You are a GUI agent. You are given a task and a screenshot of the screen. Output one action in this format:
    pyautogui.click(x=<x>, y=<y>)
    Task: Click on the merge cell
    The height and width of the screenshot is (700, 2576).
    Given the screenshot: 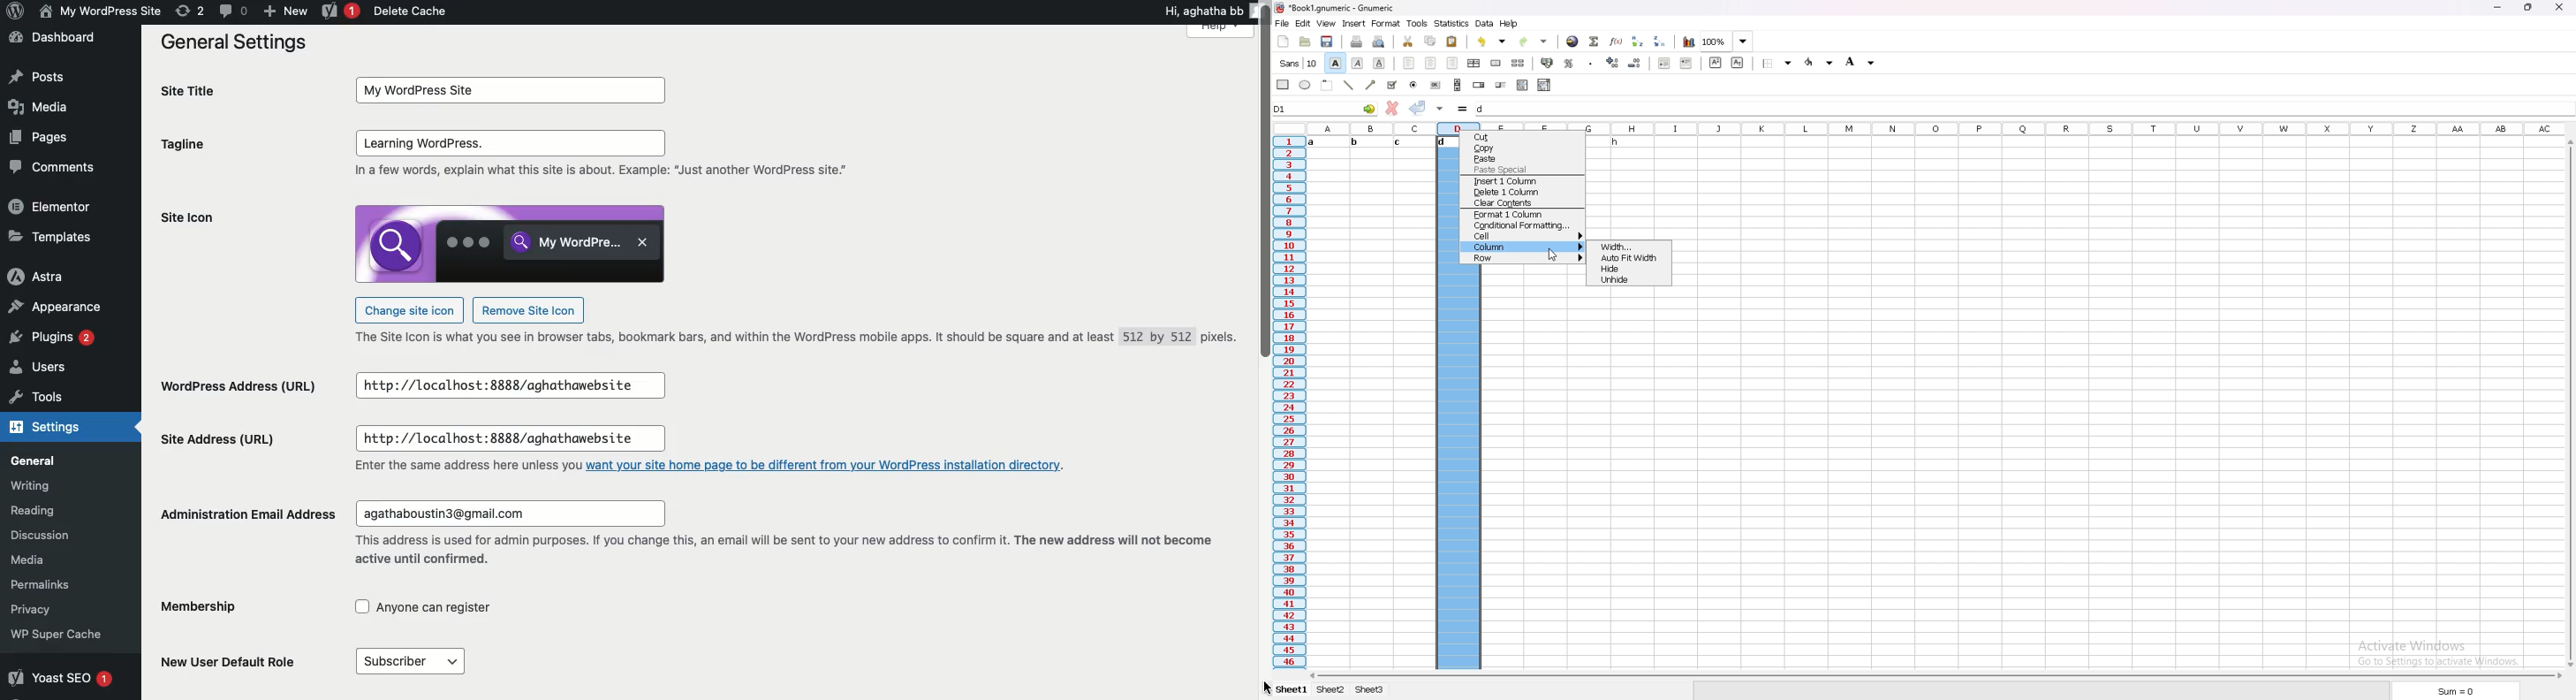 What is the action you would take?
    pyautogui.click(x=1496, y=63)
    